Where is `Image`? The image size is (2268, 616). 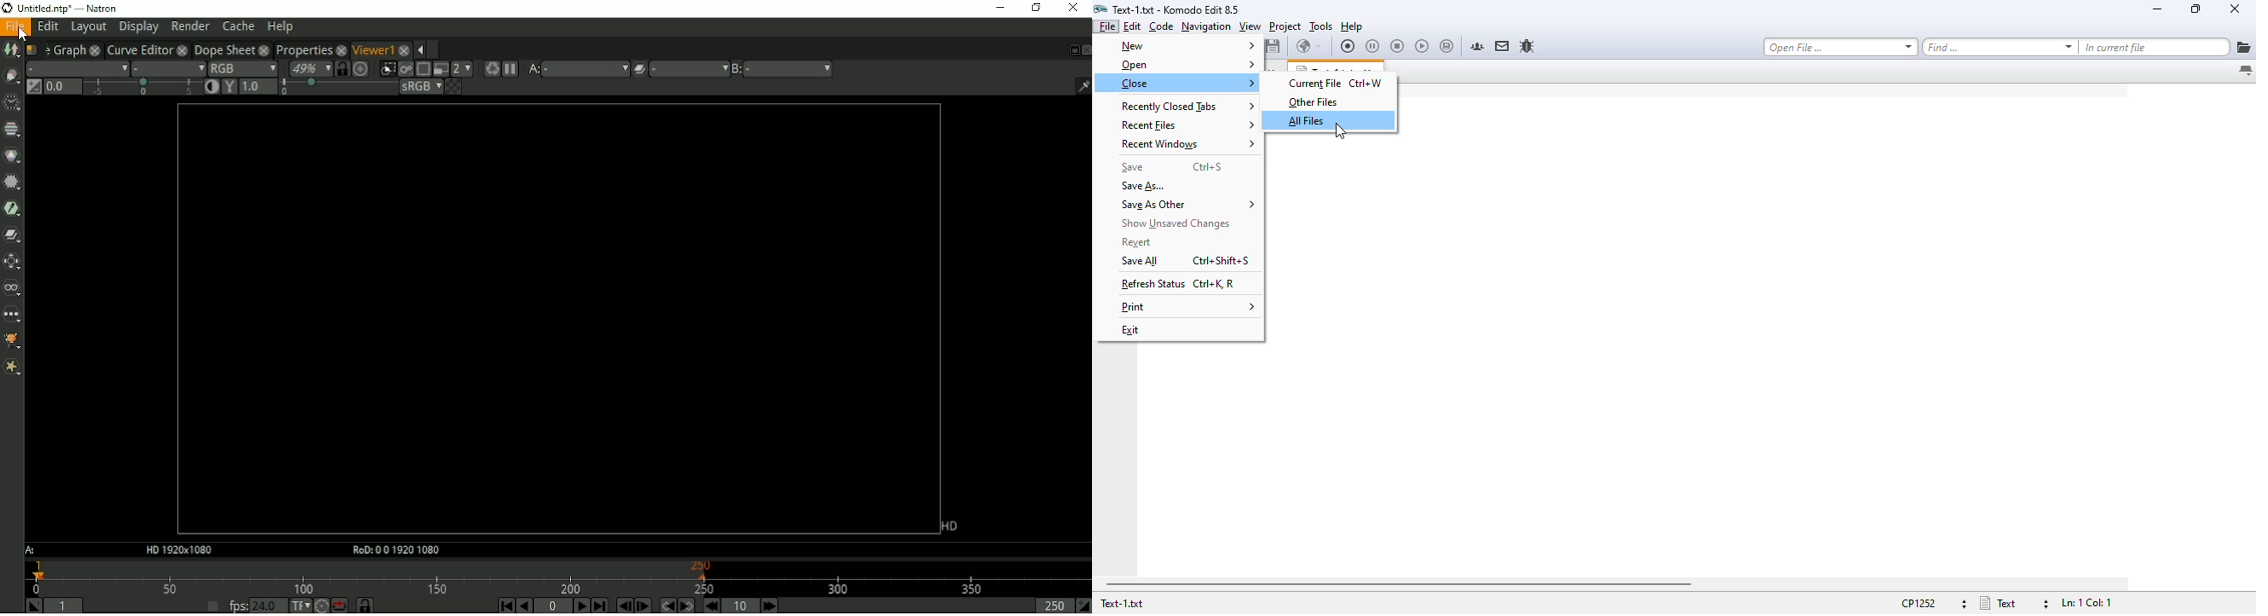 Image is located at coordinates (11, 50).